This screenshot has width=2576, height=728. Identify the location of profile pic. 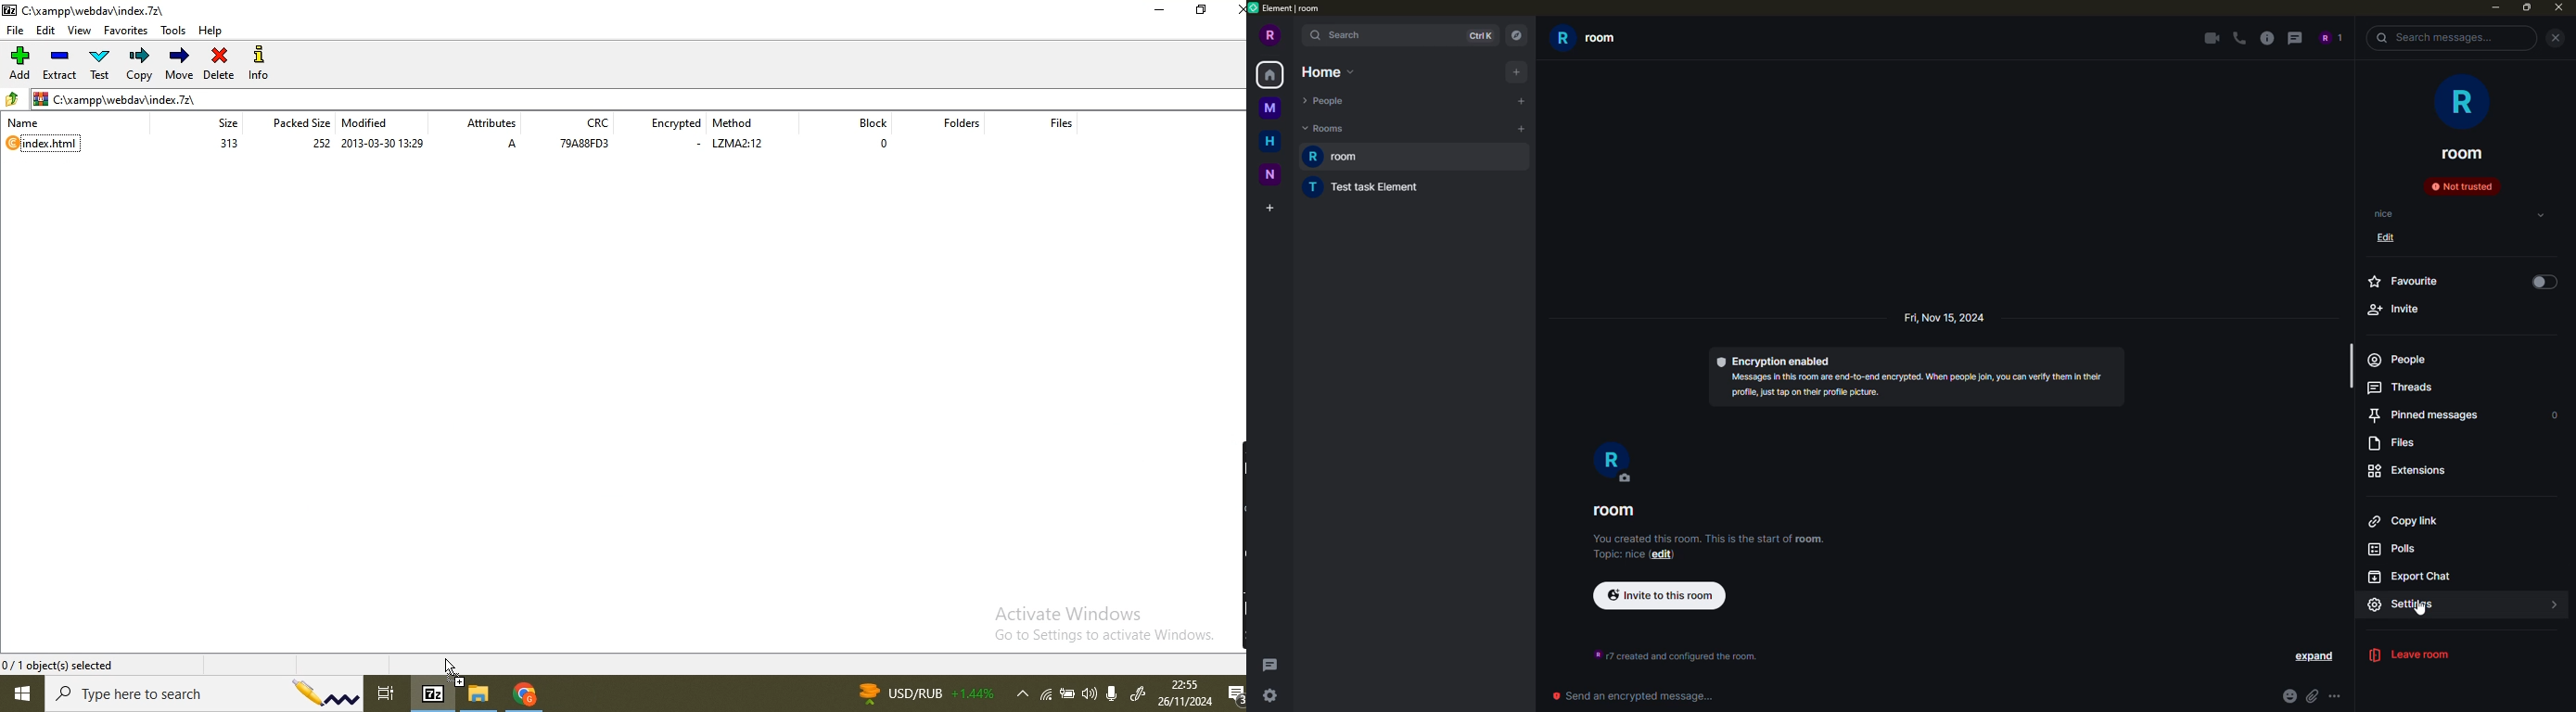
(2459, 101).